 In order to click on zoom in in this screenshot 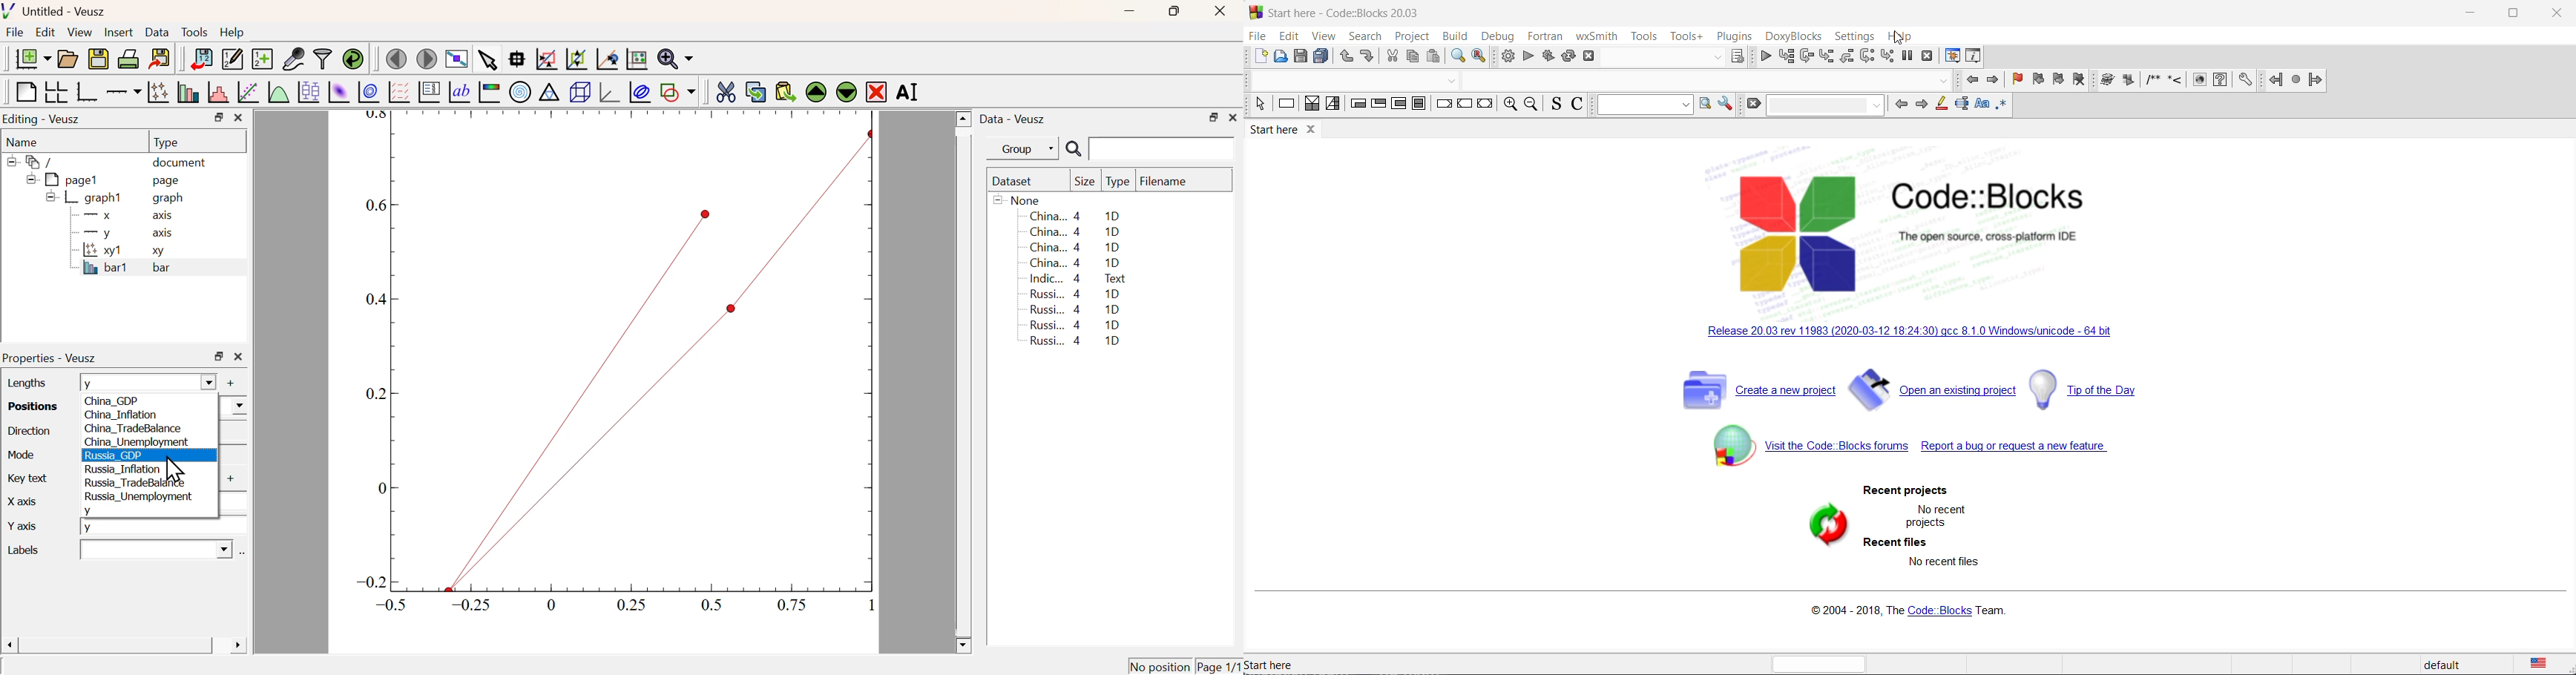, I will do `click(1509, 107)`.